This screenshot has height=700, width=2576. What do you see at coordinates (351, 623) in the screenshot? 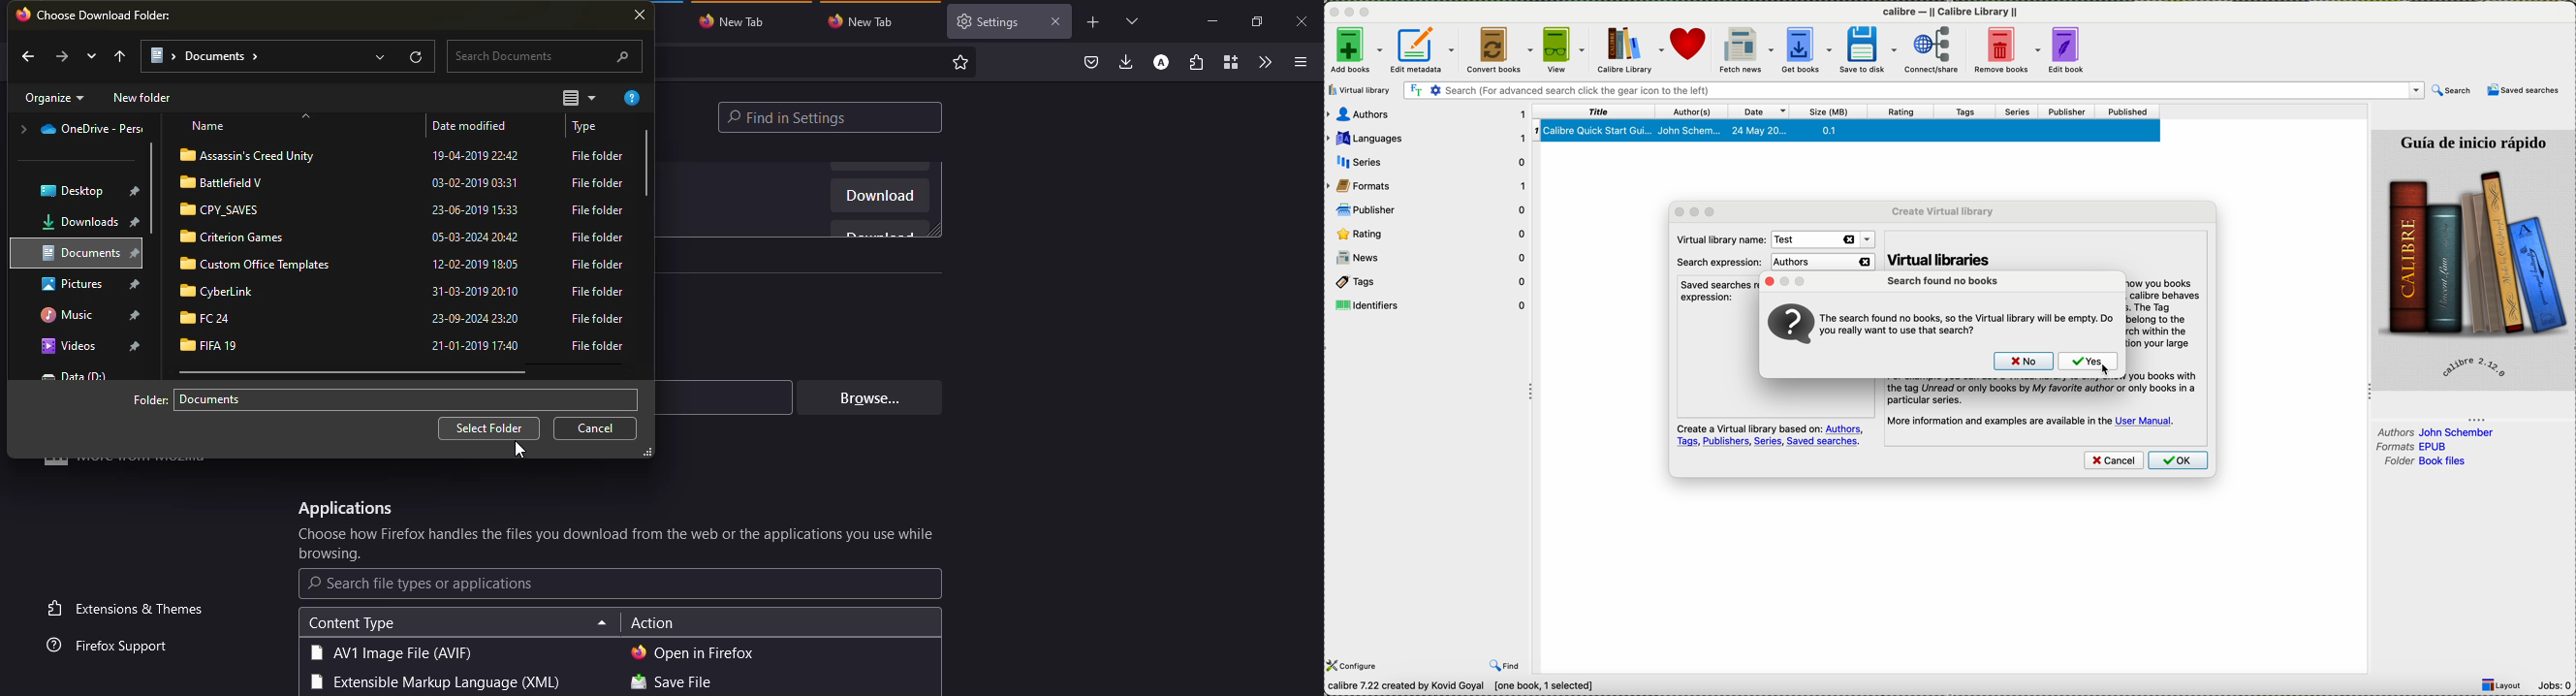
I see `content type` at bounding box center [351, 623].